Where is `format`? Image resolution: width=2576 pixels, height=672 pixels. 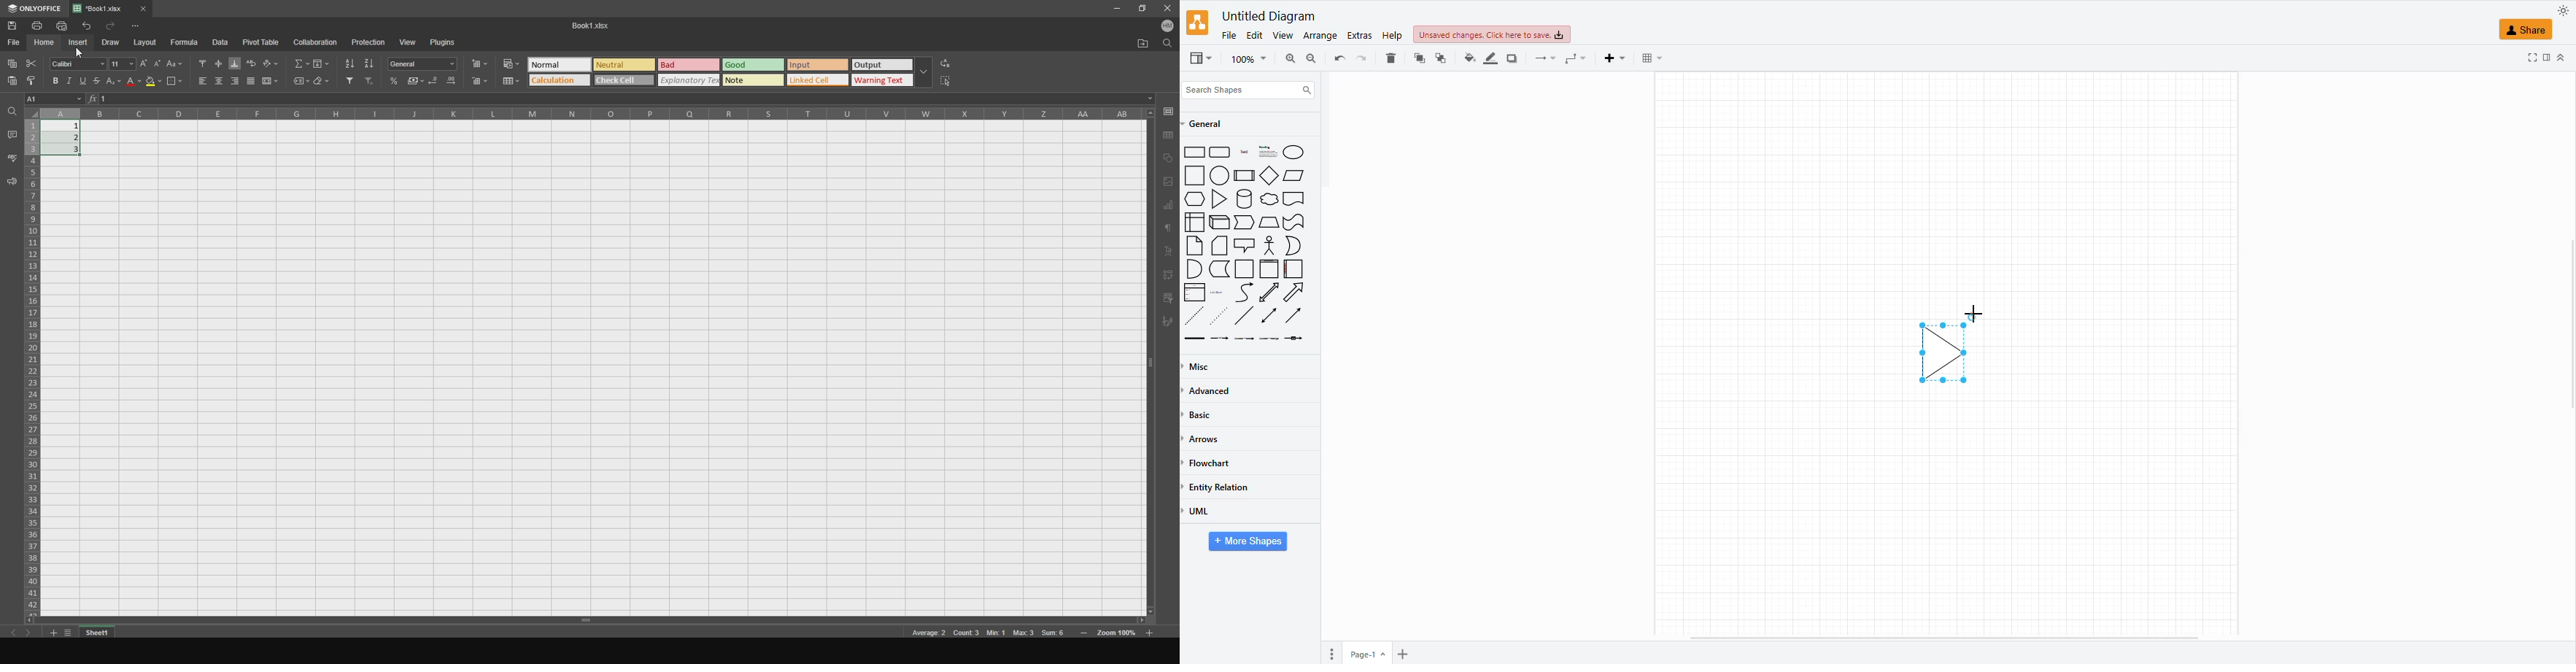 format is located at coordinates (2545, 59).